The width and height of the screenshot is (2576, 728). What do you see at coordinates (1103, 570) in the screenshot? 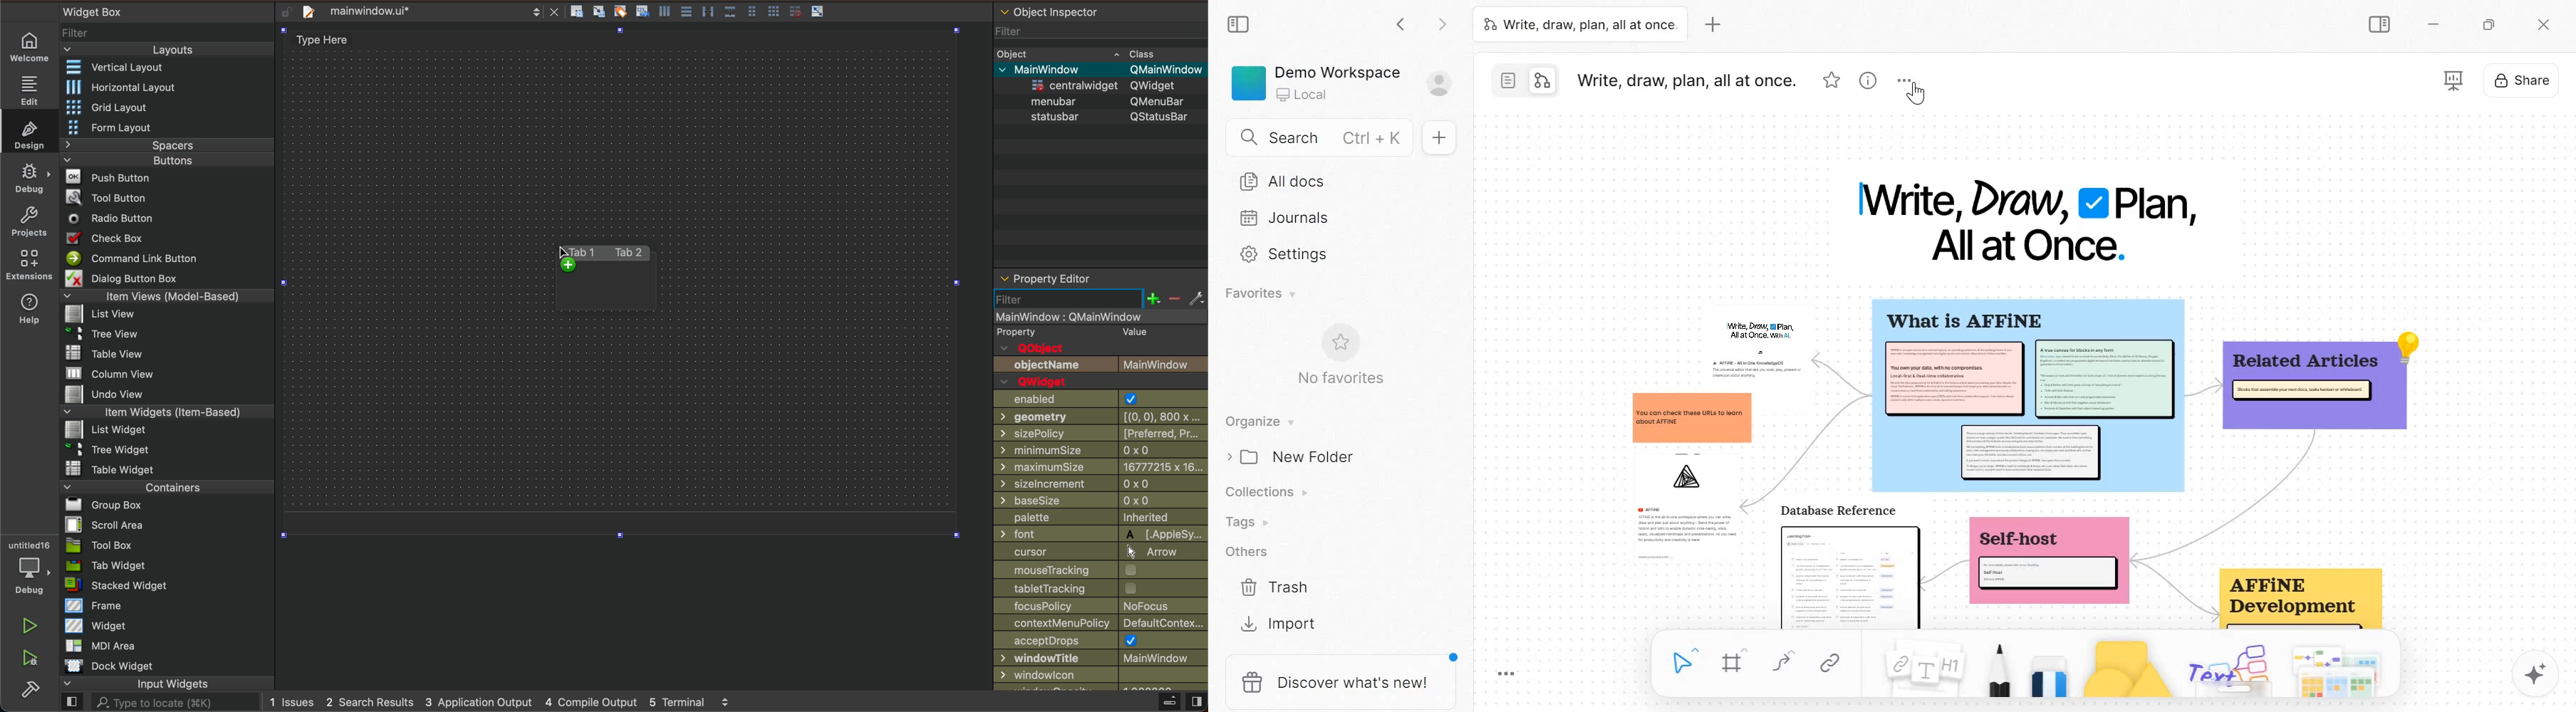
I see `` at bounding box center [1103, 570].